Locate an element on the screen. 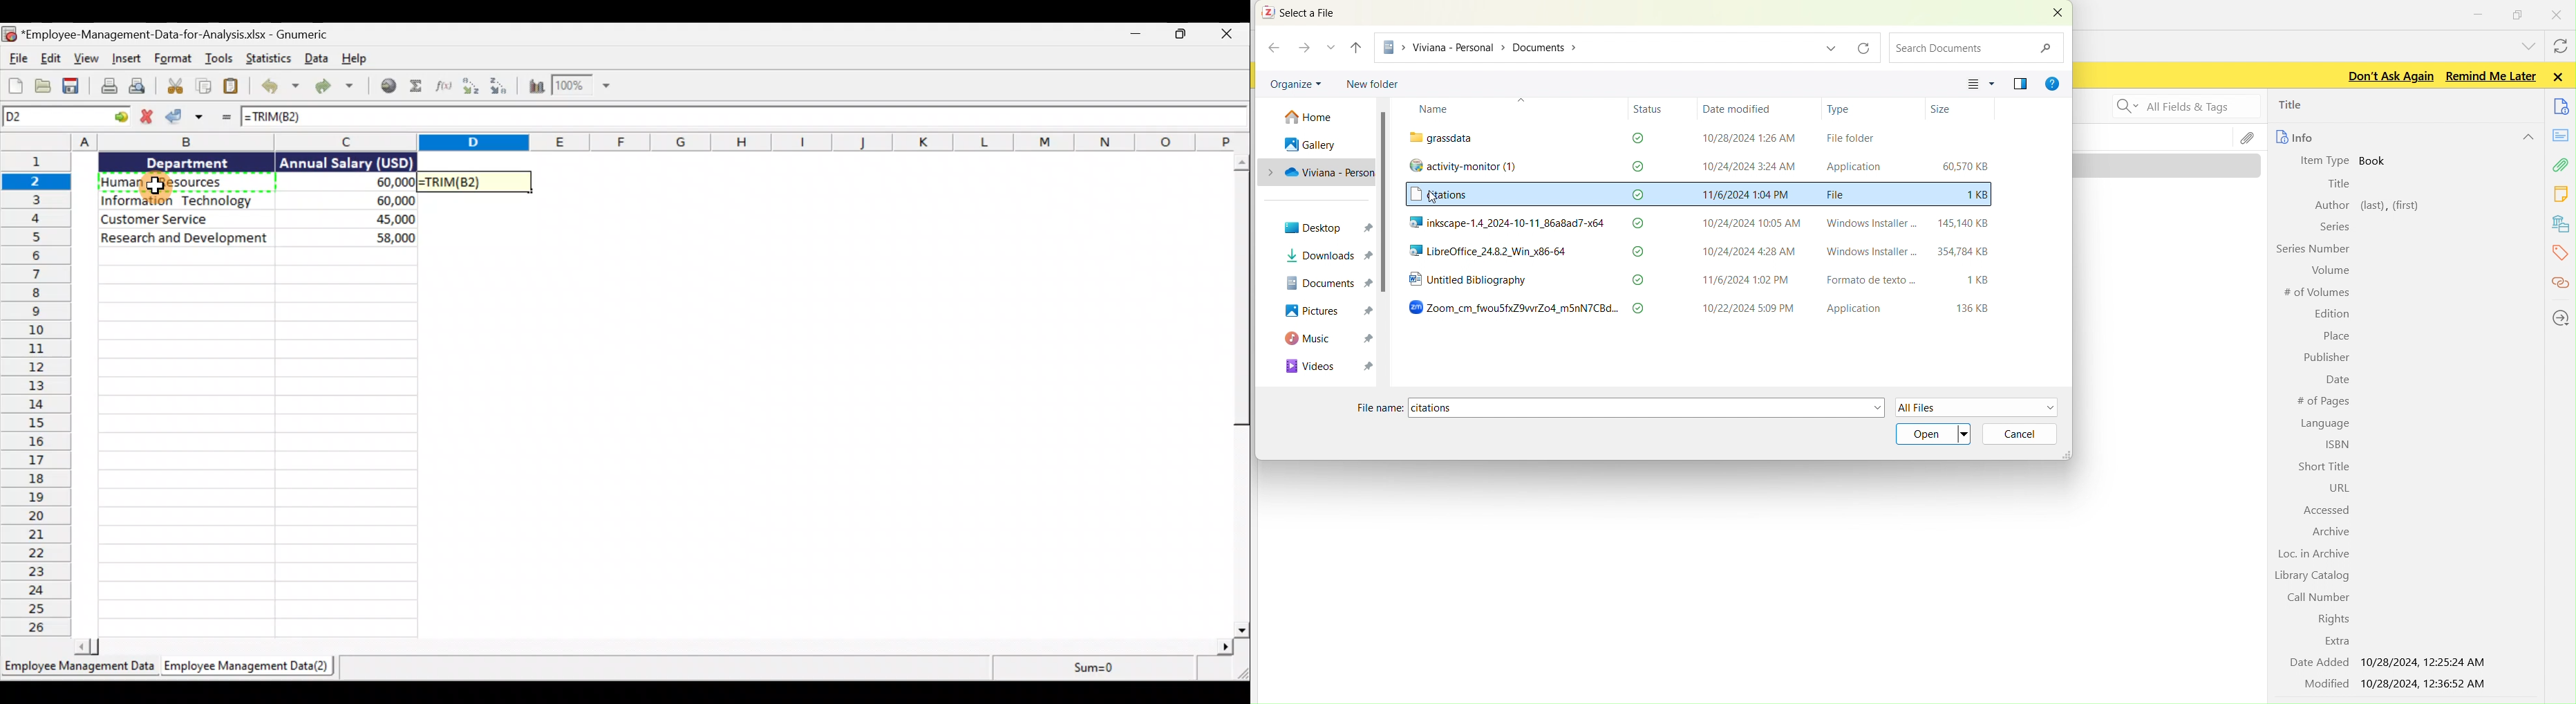 This screenshot has height=728, width=2576. Copy the selection is located at coordinates (205, 86).